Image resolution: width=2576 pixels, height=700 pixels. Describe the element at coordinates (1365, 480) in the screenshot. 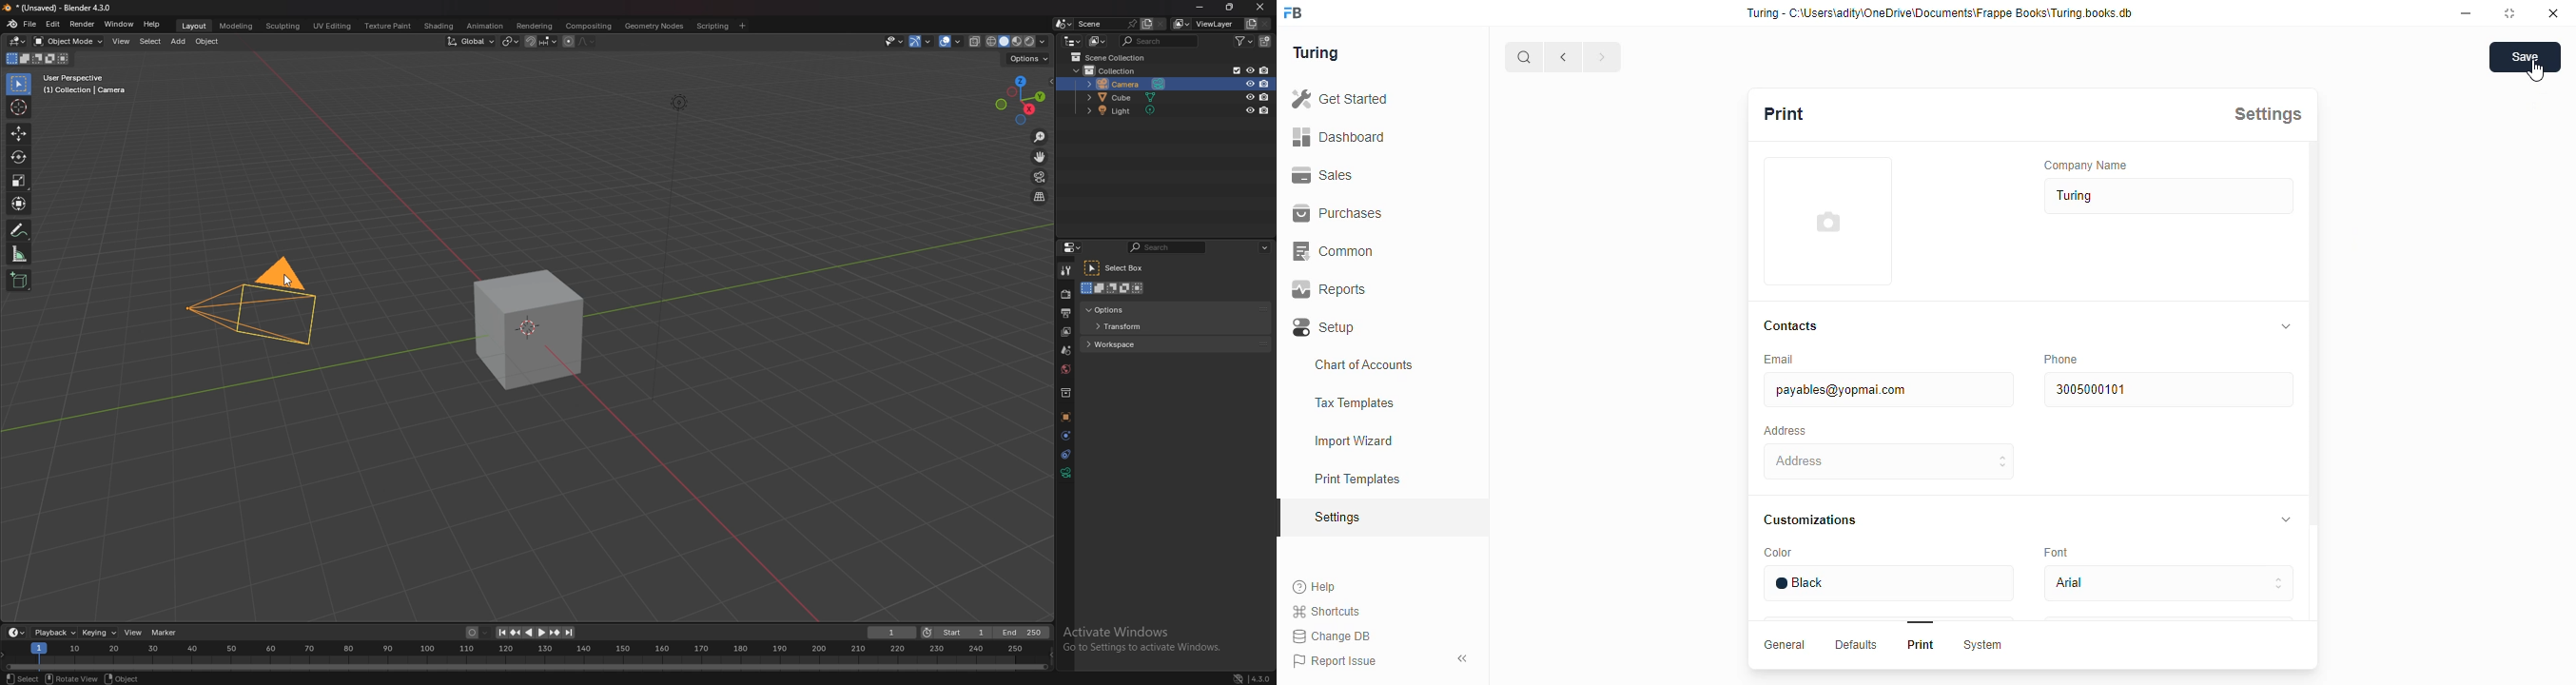

I see `Print Templates` at that location.